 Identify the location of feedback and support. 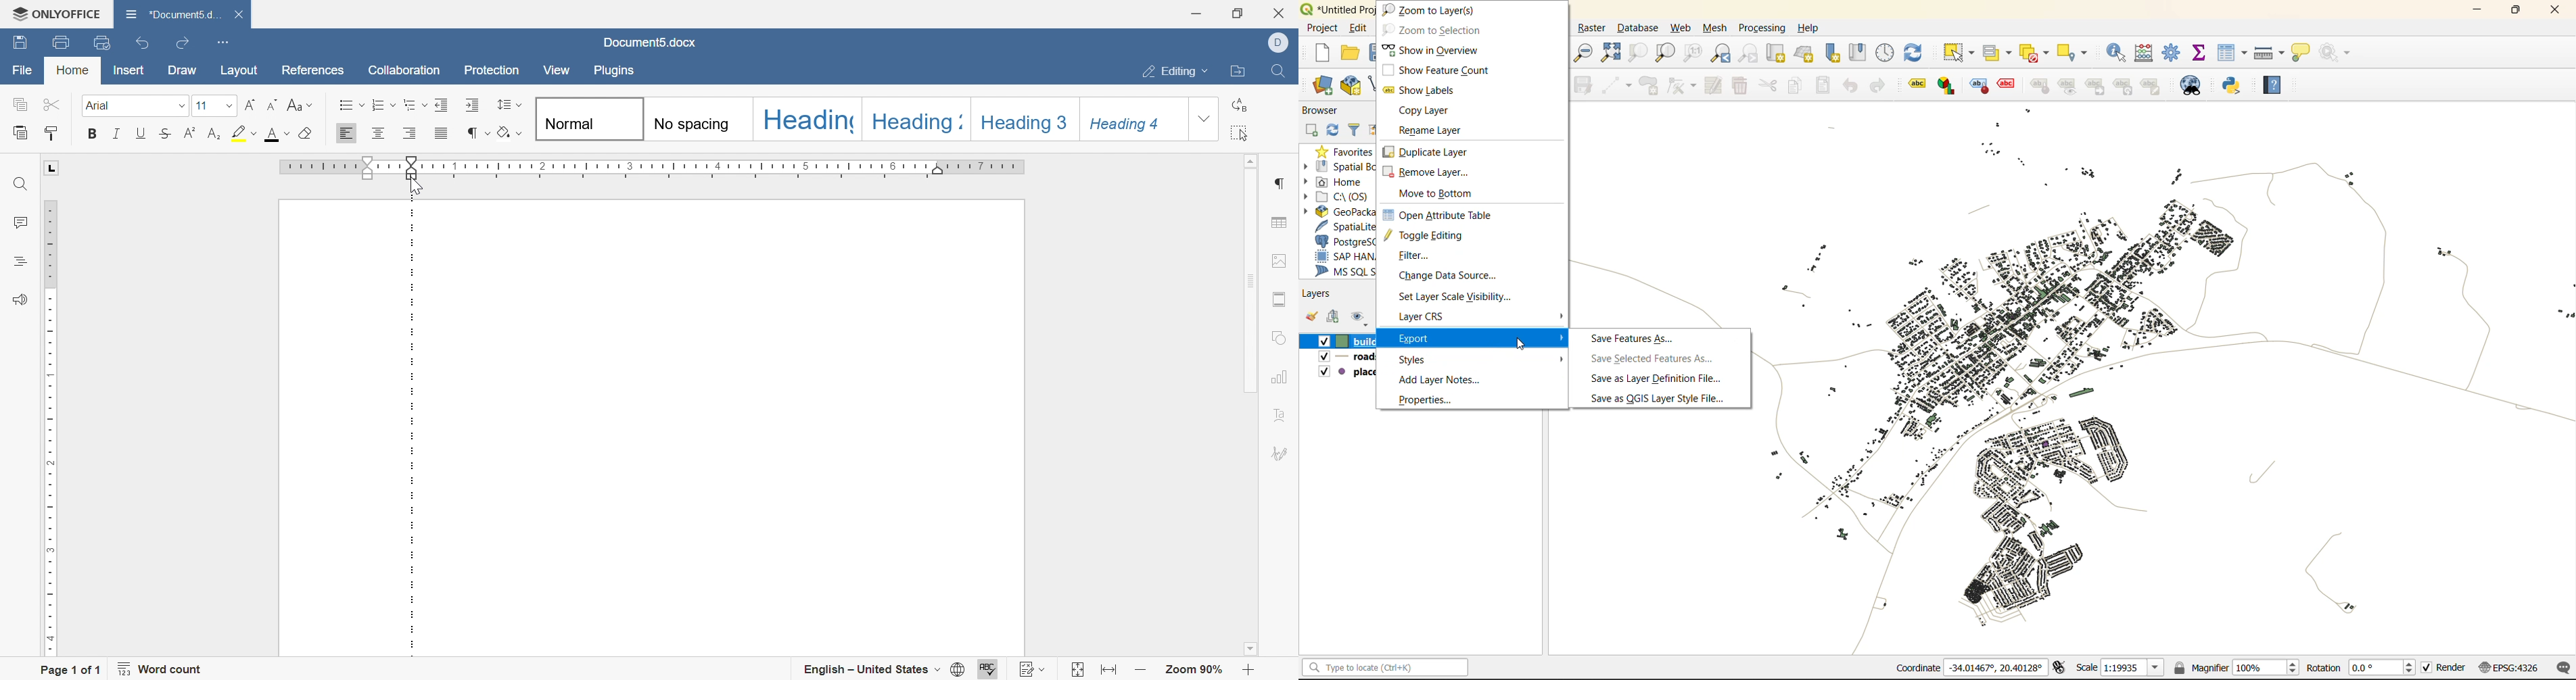
(19, 301).